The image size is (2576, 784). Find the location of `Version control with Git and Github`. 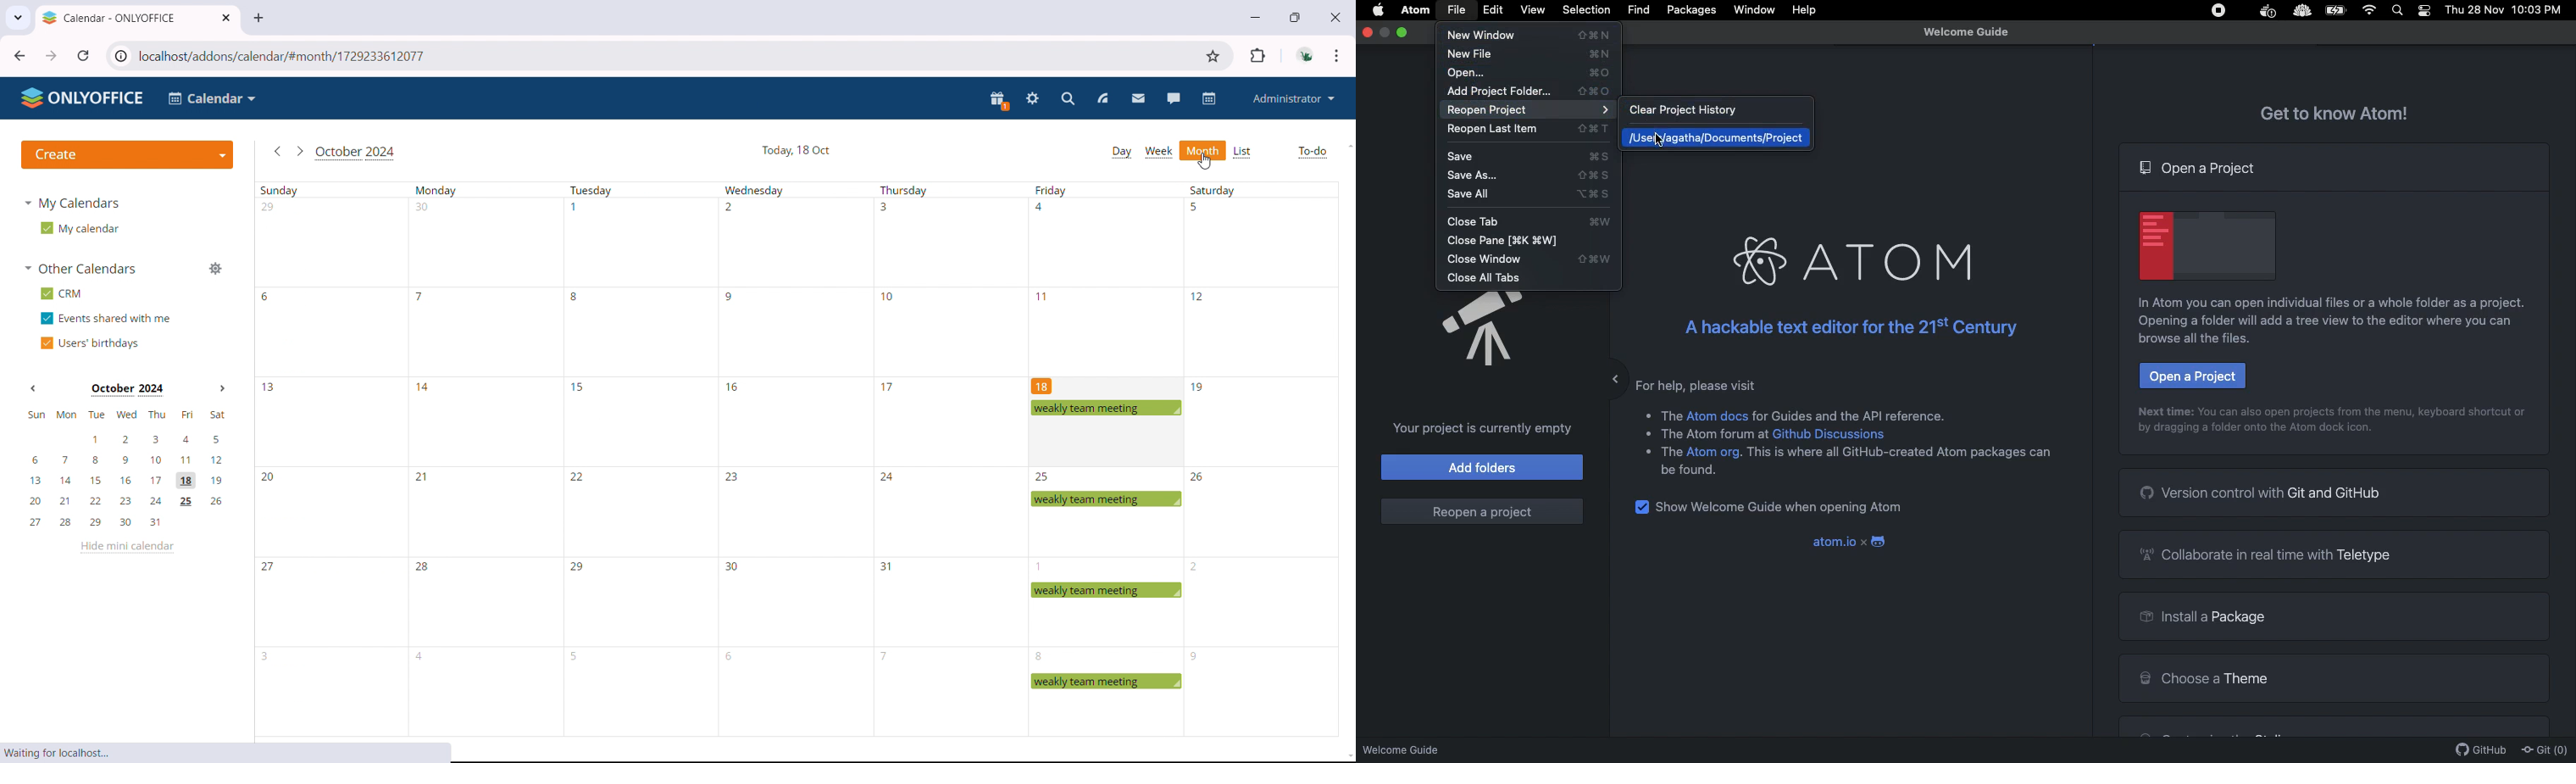

Version control with Git and Github is located at coordinates (2262, 492).